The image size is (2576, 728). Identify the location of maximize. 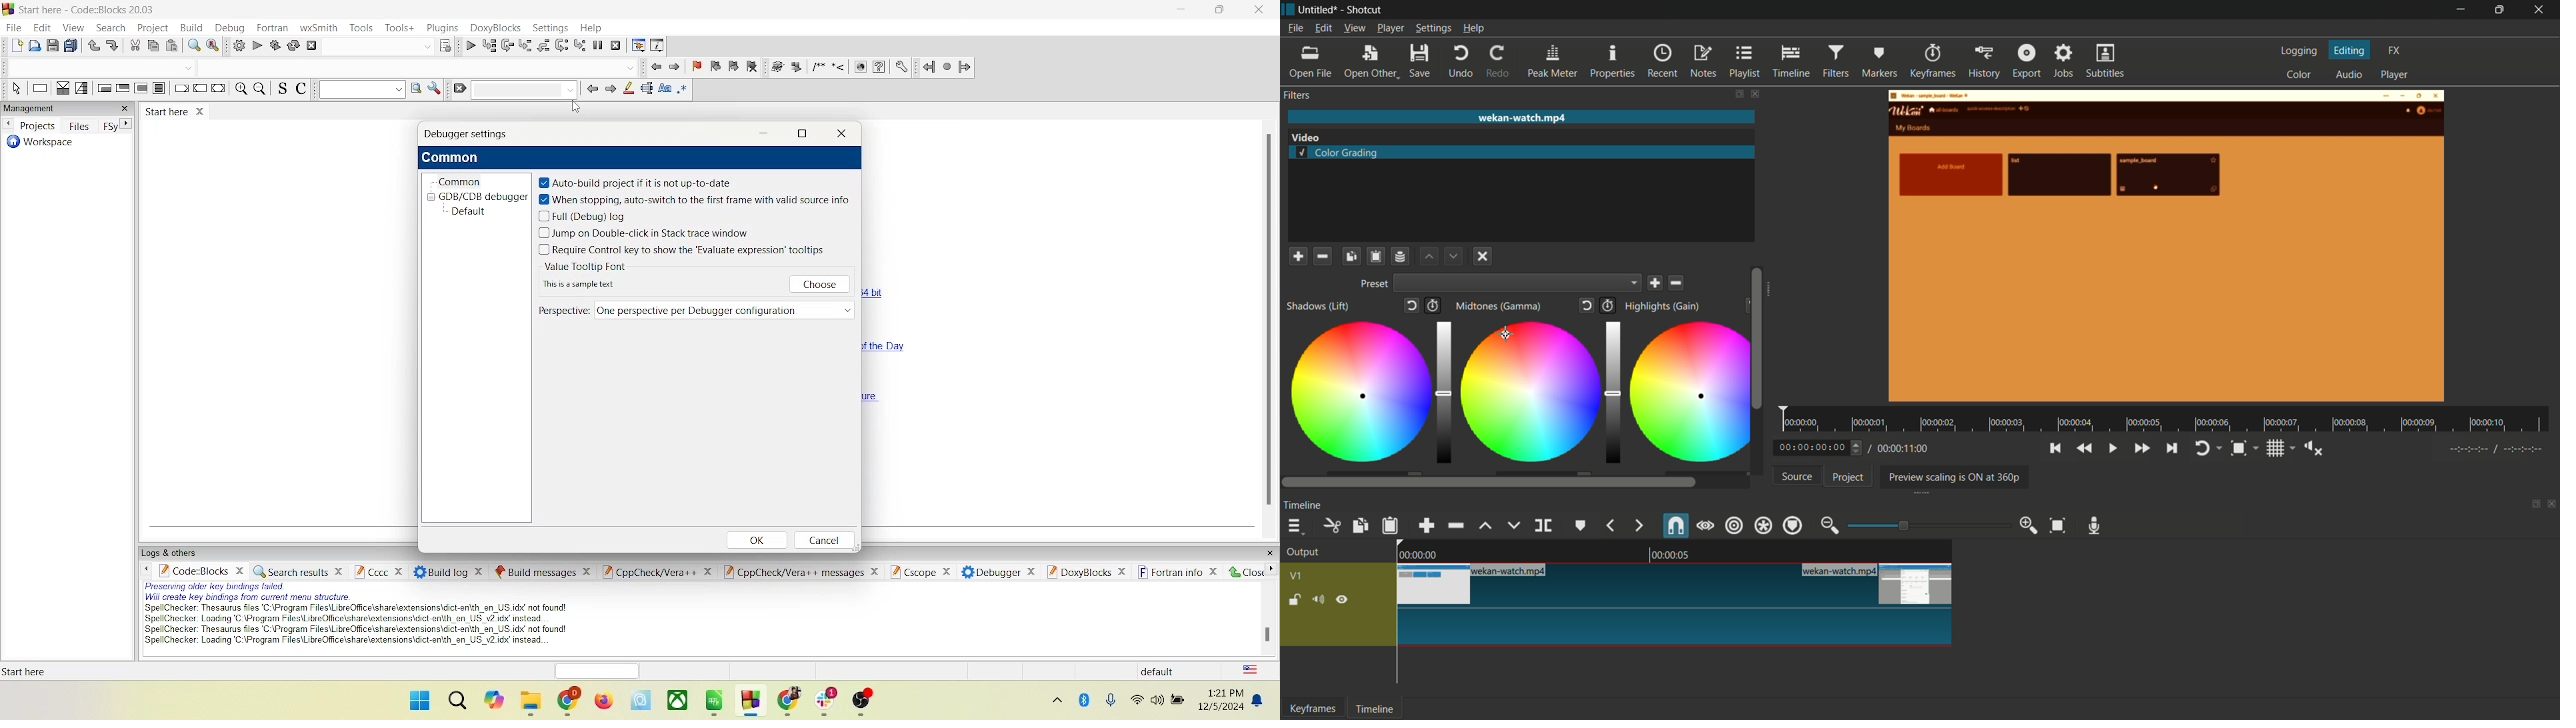
(800, 134).